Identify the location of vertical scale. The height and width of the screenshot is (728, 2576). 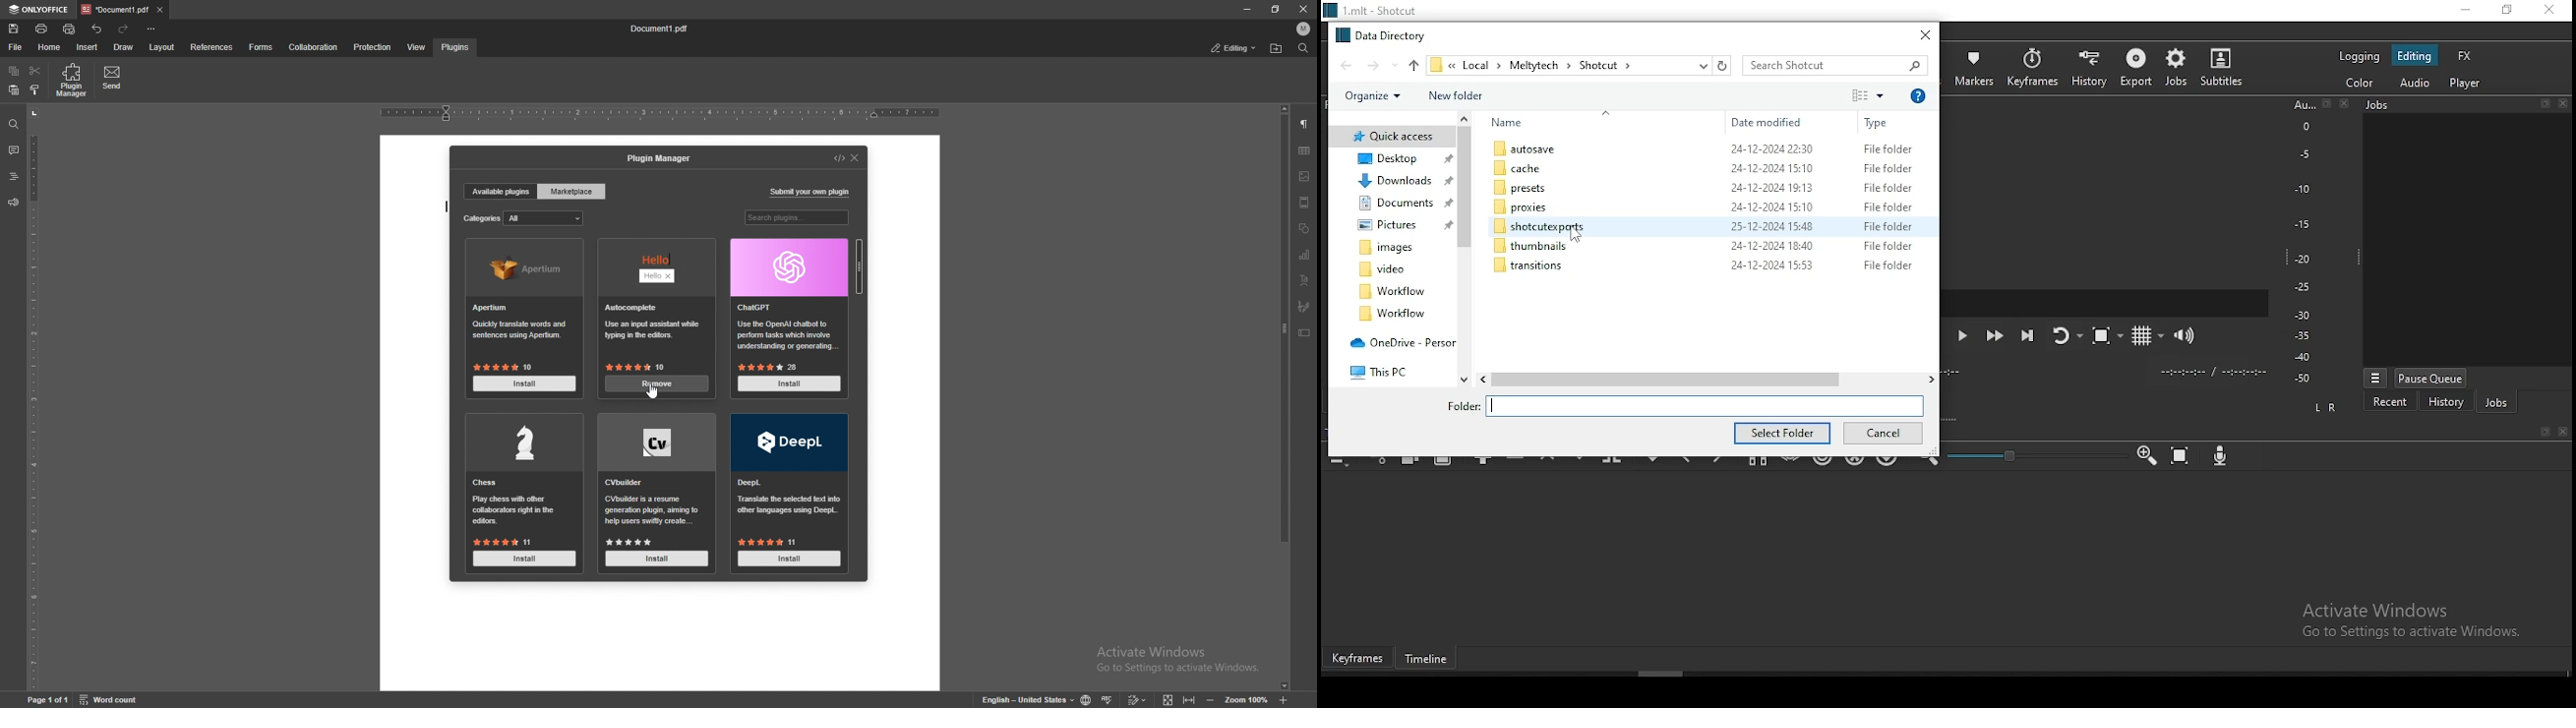
(34, 399).